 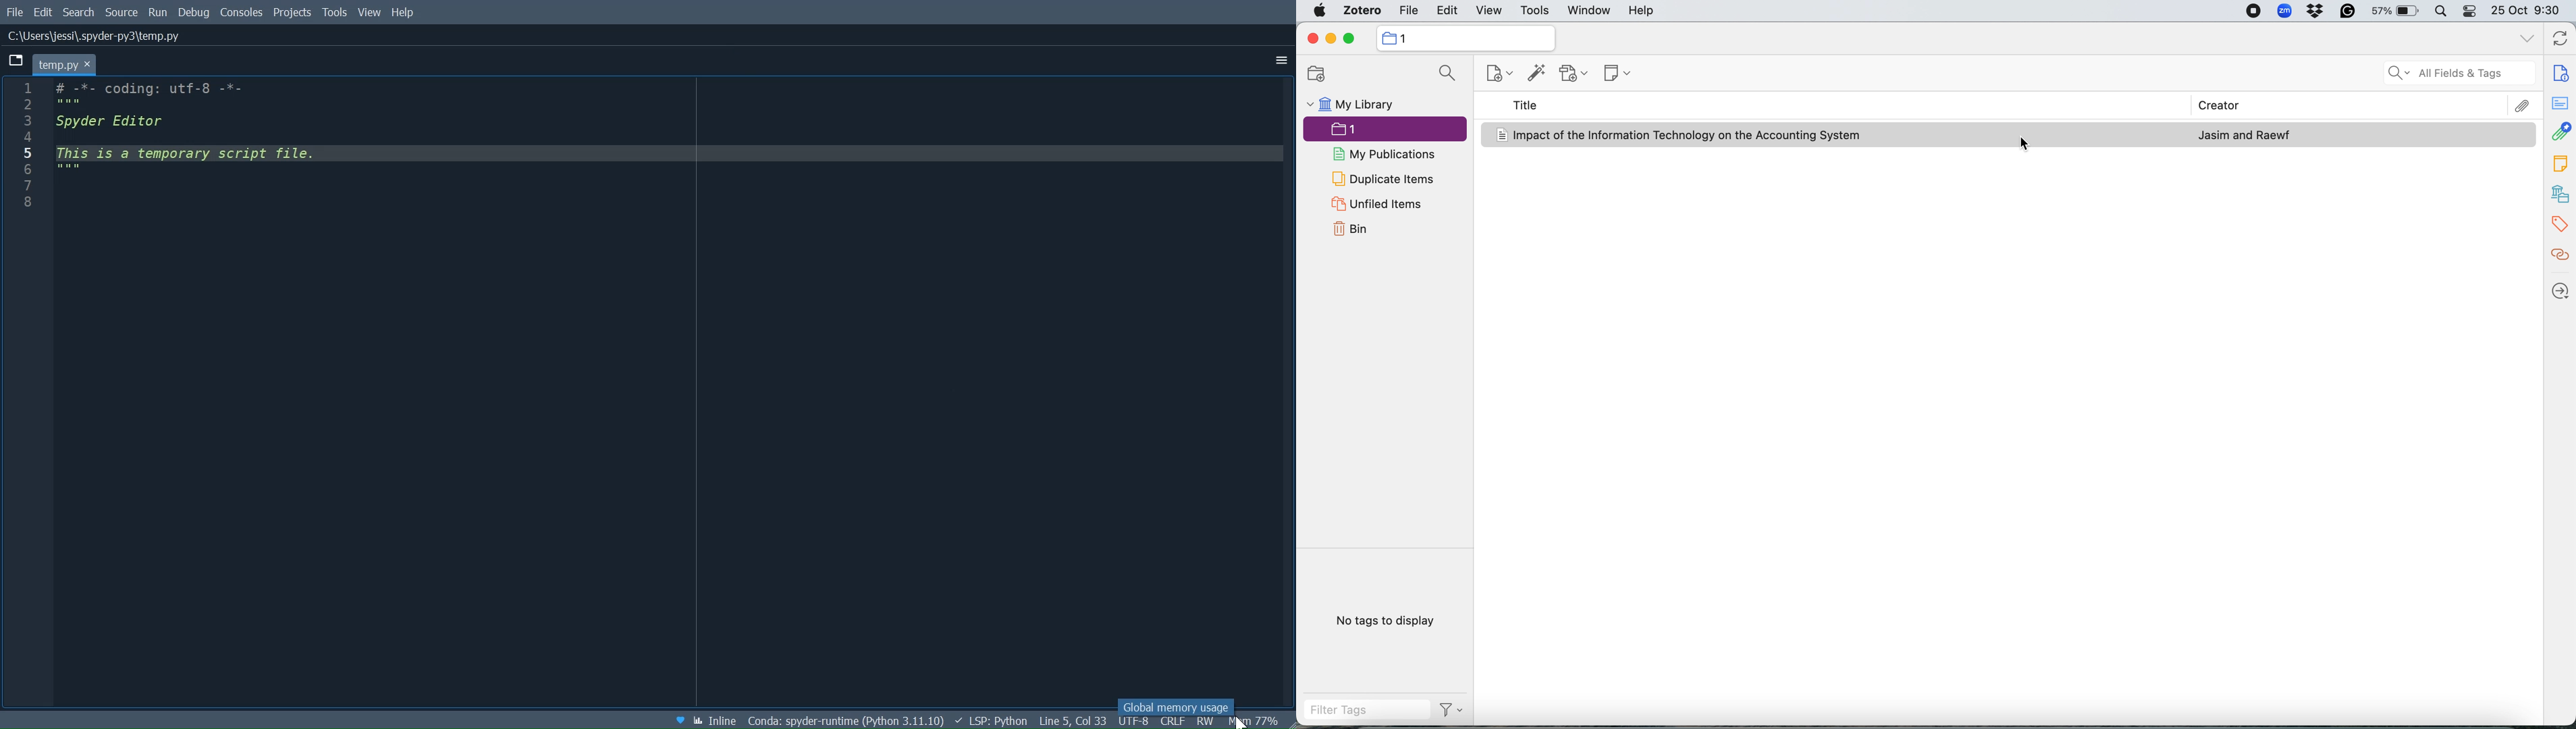 I want to click on tools, so click(x=1536, y=9).